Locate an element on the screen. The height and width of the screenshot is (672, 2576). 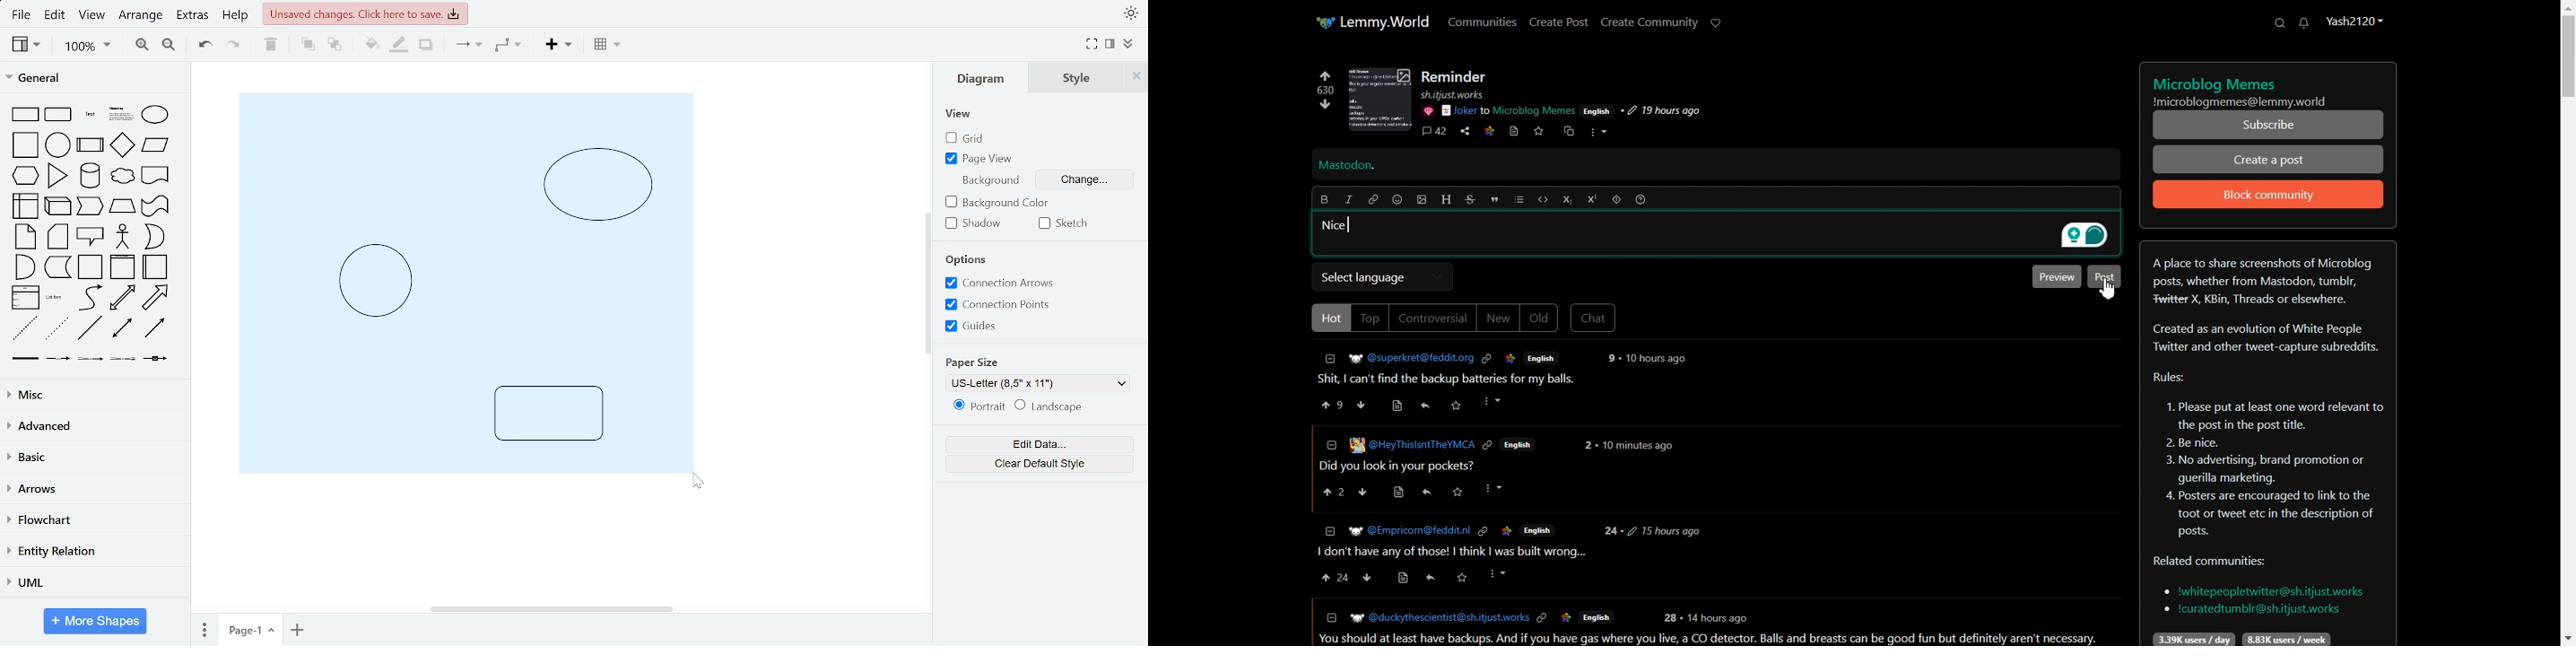
cloud is located at coordinates (121, 176).